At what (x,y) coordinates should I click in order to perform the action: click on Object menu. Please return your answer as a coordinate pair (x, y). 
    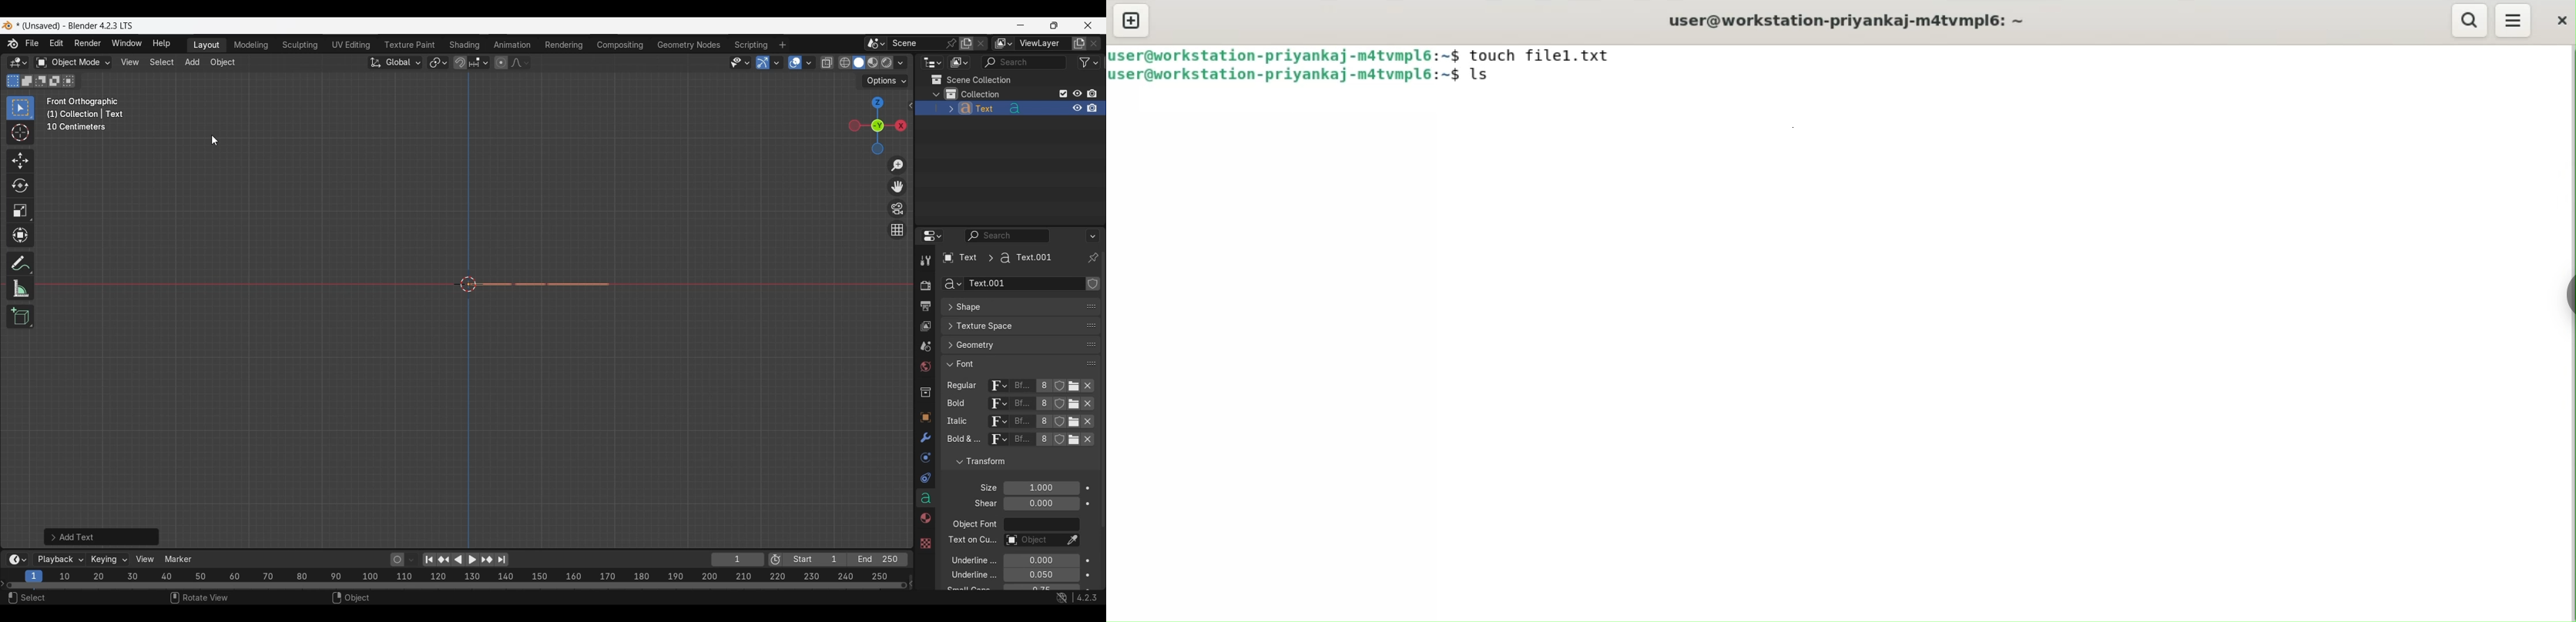
    Looking at the image, I should click on (224, 63).